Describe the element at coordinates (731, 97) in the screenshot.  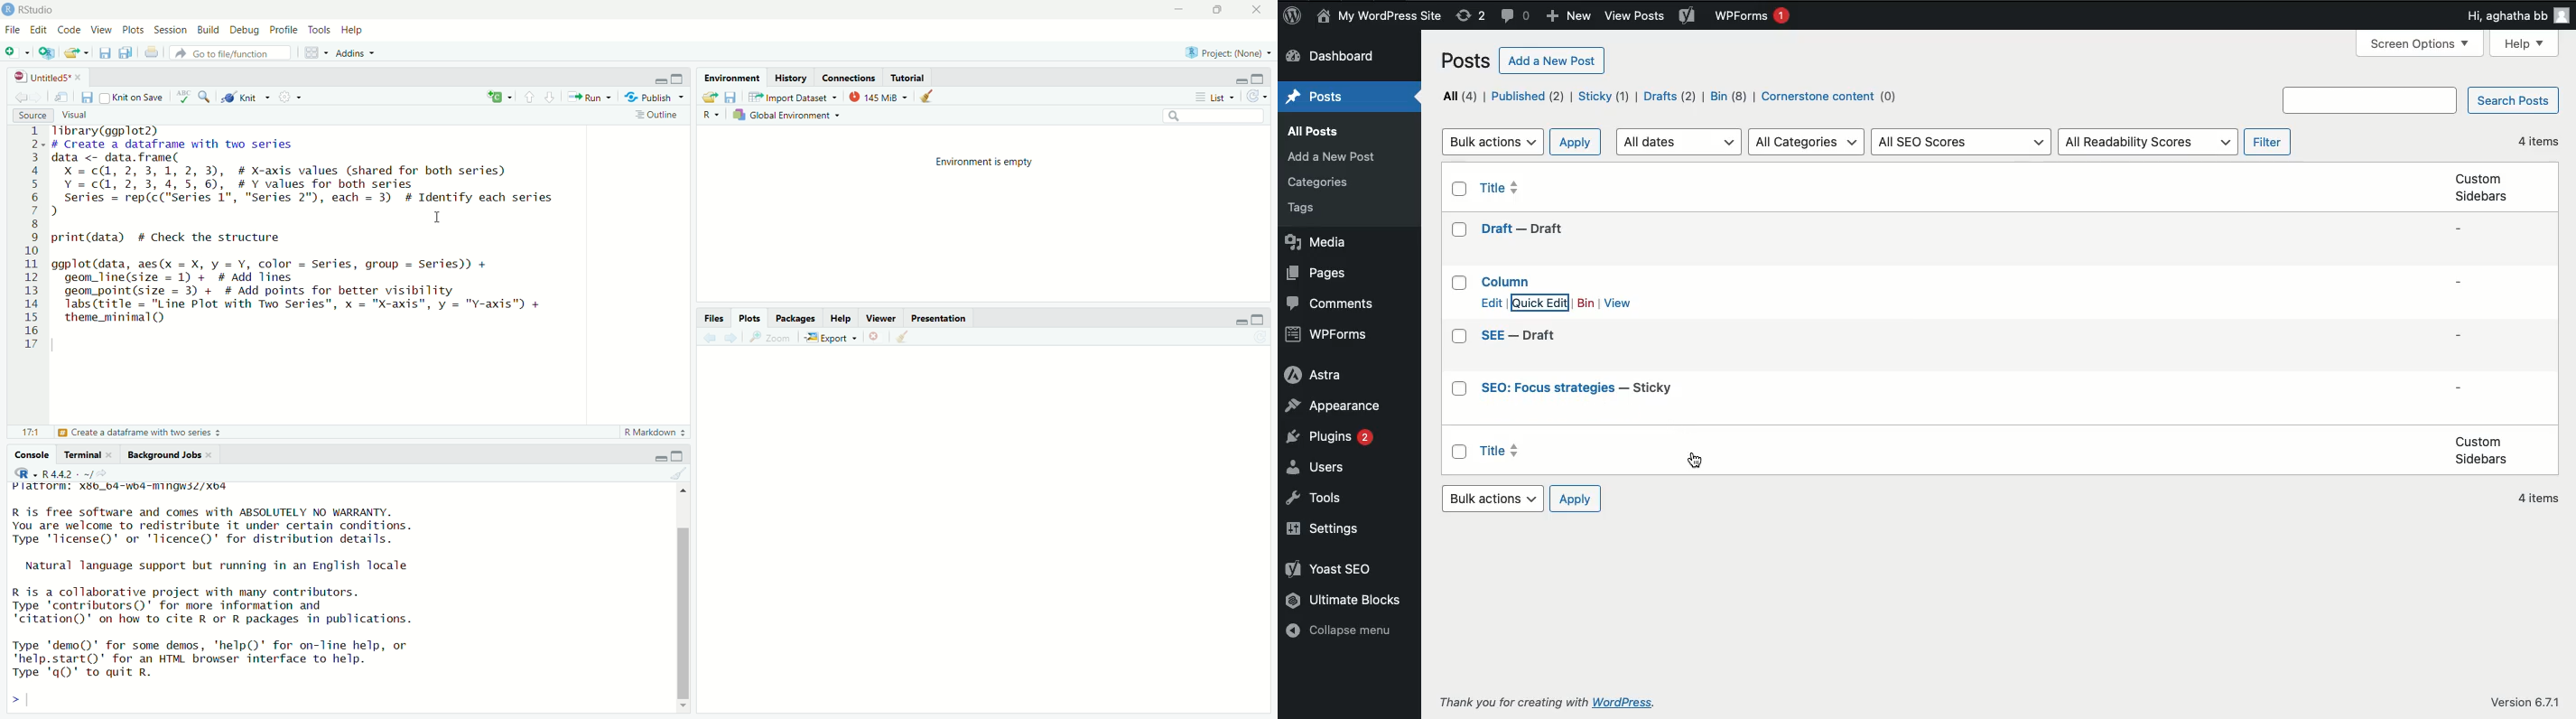
I see `save workspace as` at that location.